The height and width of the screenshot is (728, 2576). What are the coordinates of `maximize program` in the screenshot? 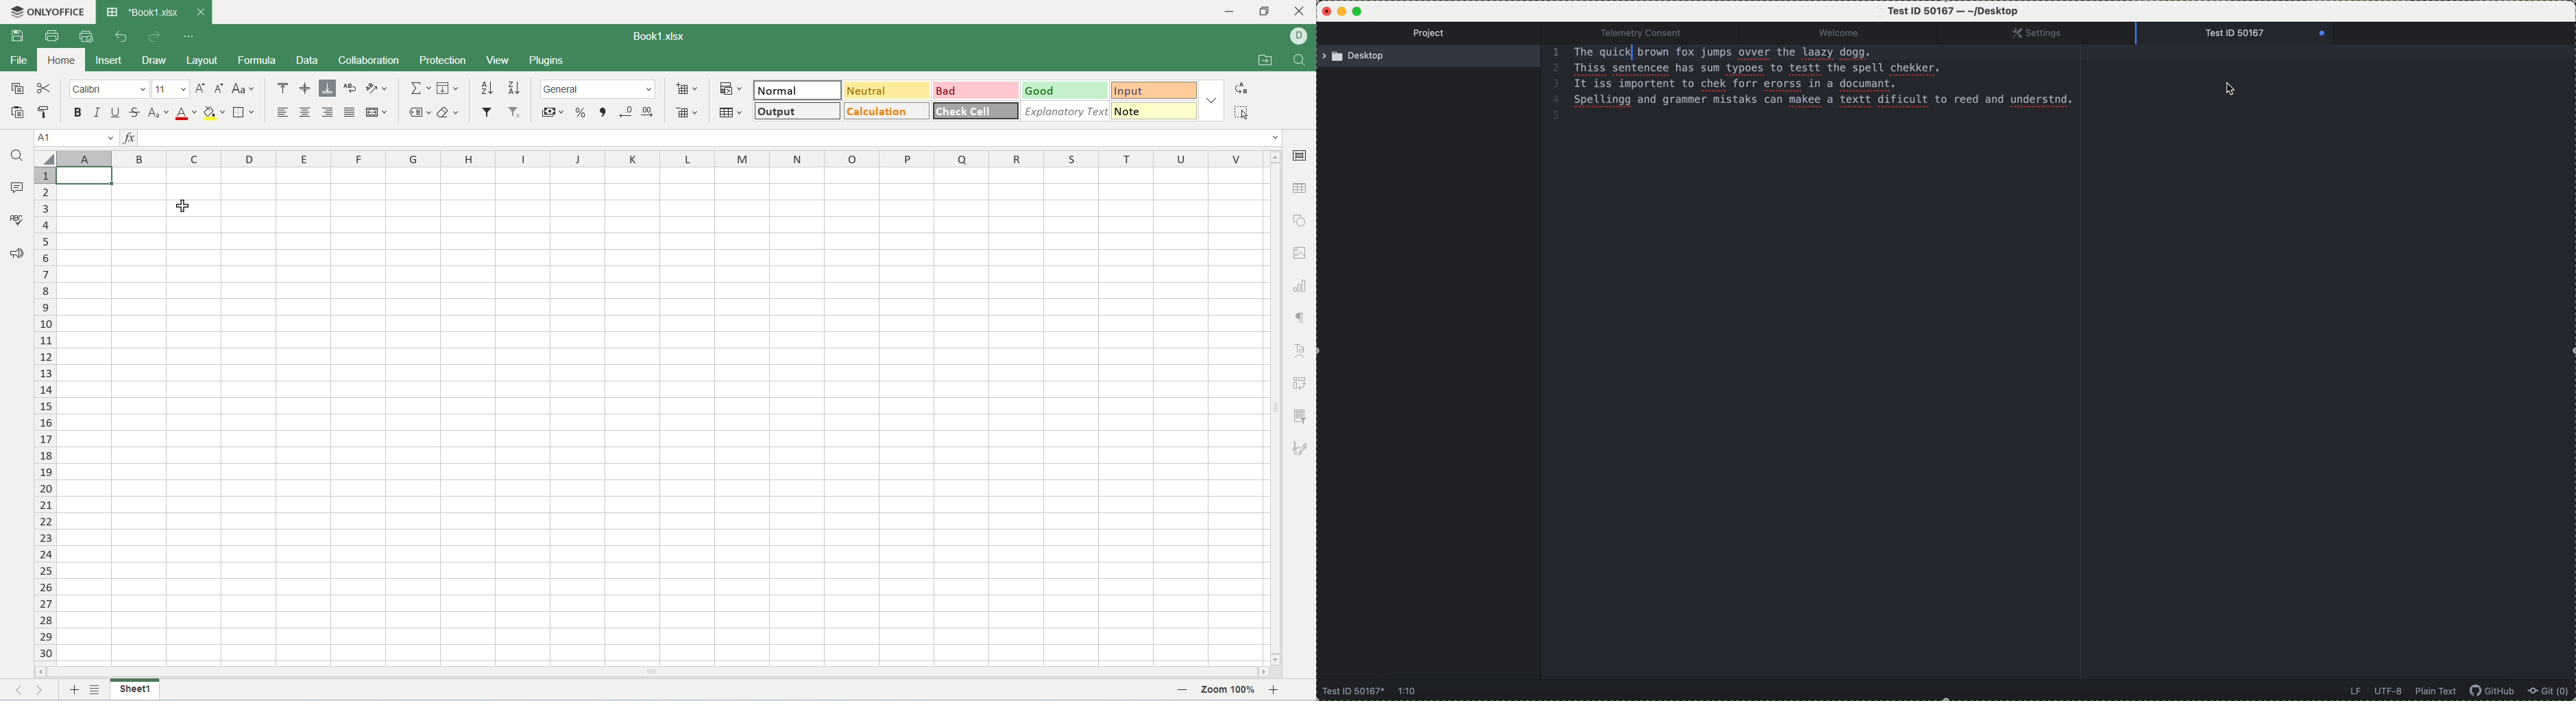 It's located at (1359, 11).